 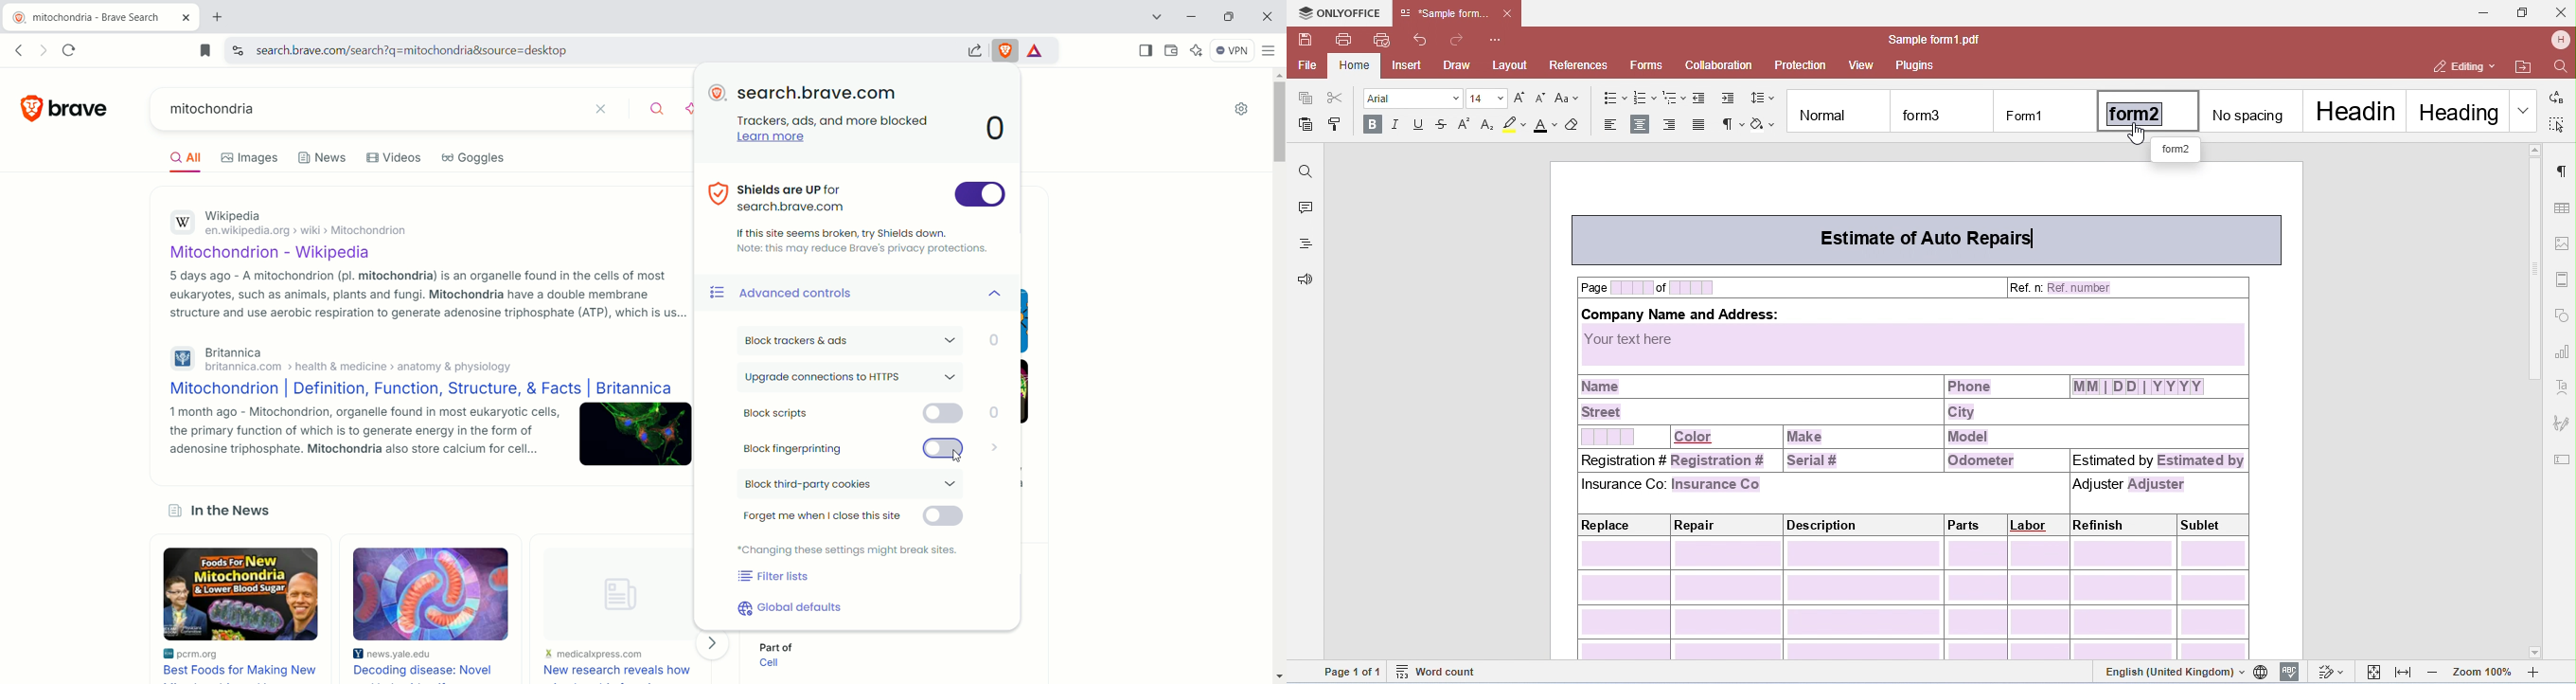 I want to click on In the News, so click(x=231, y=512).